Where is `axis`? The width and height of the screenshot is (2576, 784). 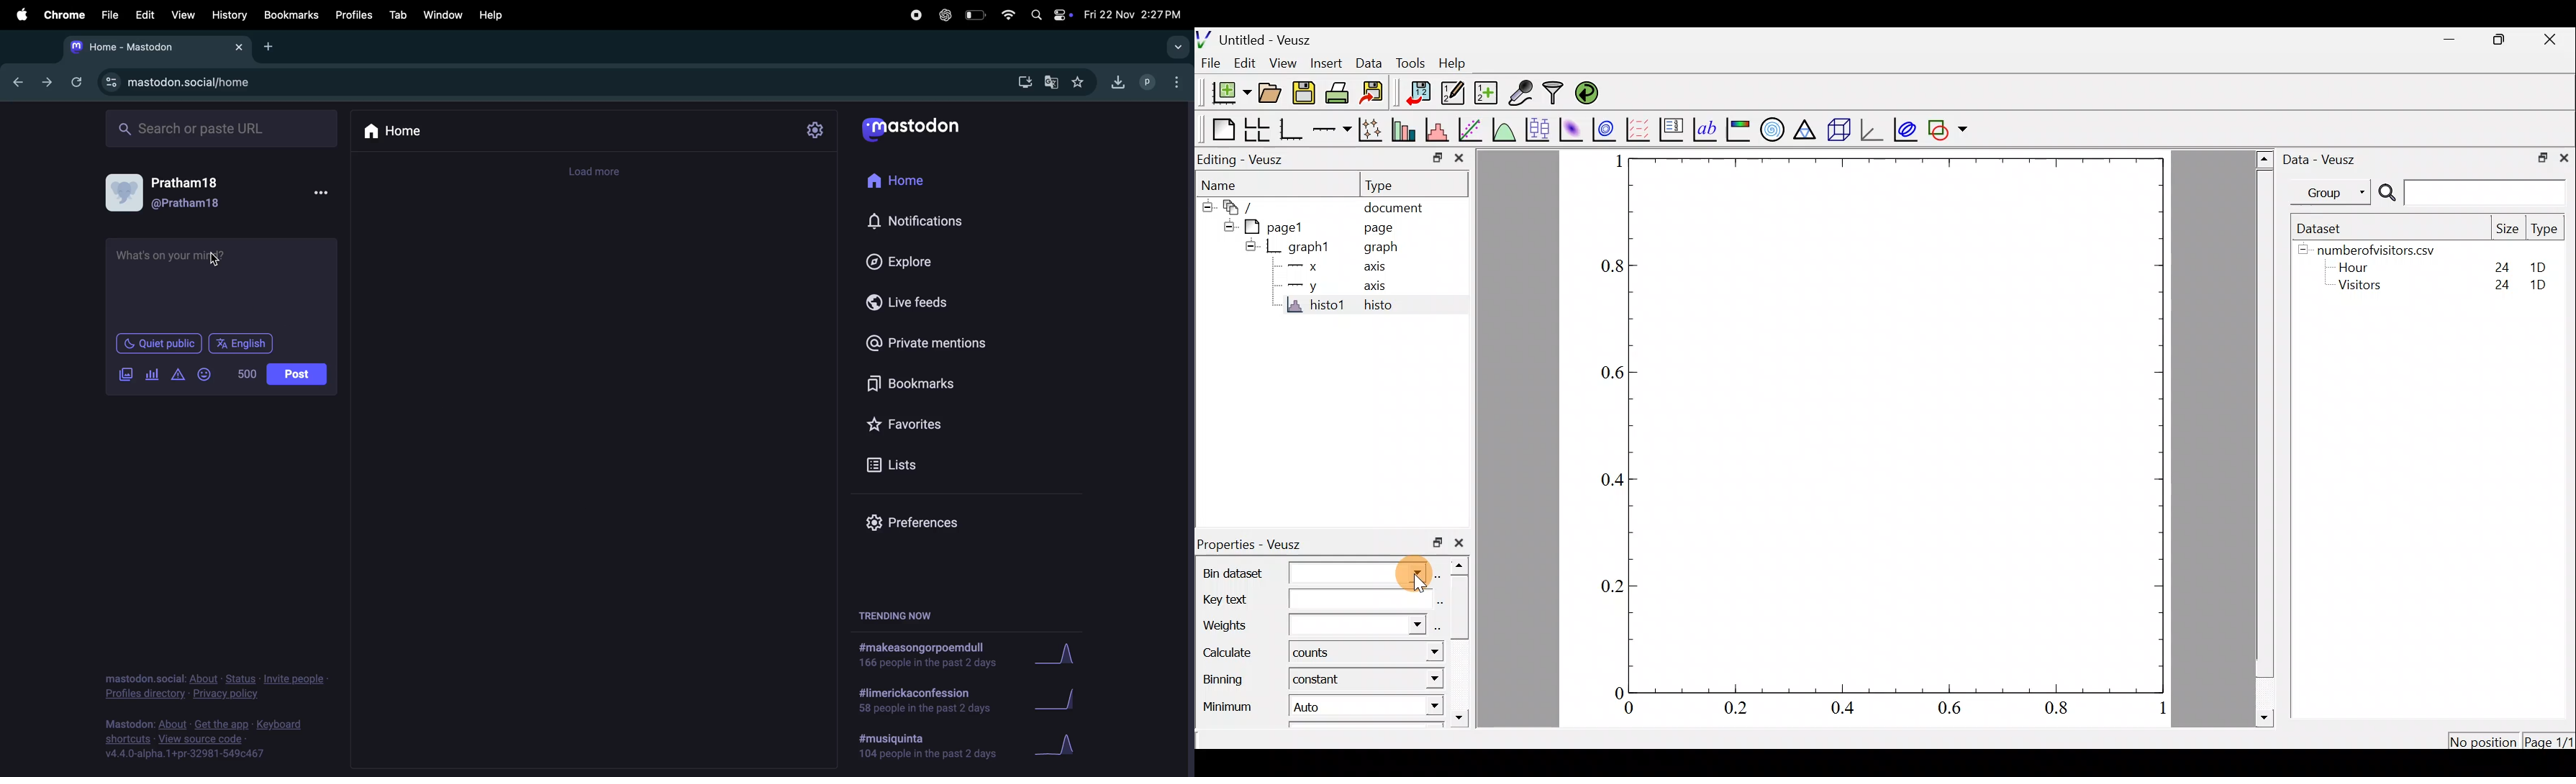
axis is located at coordinates (1372, 269).